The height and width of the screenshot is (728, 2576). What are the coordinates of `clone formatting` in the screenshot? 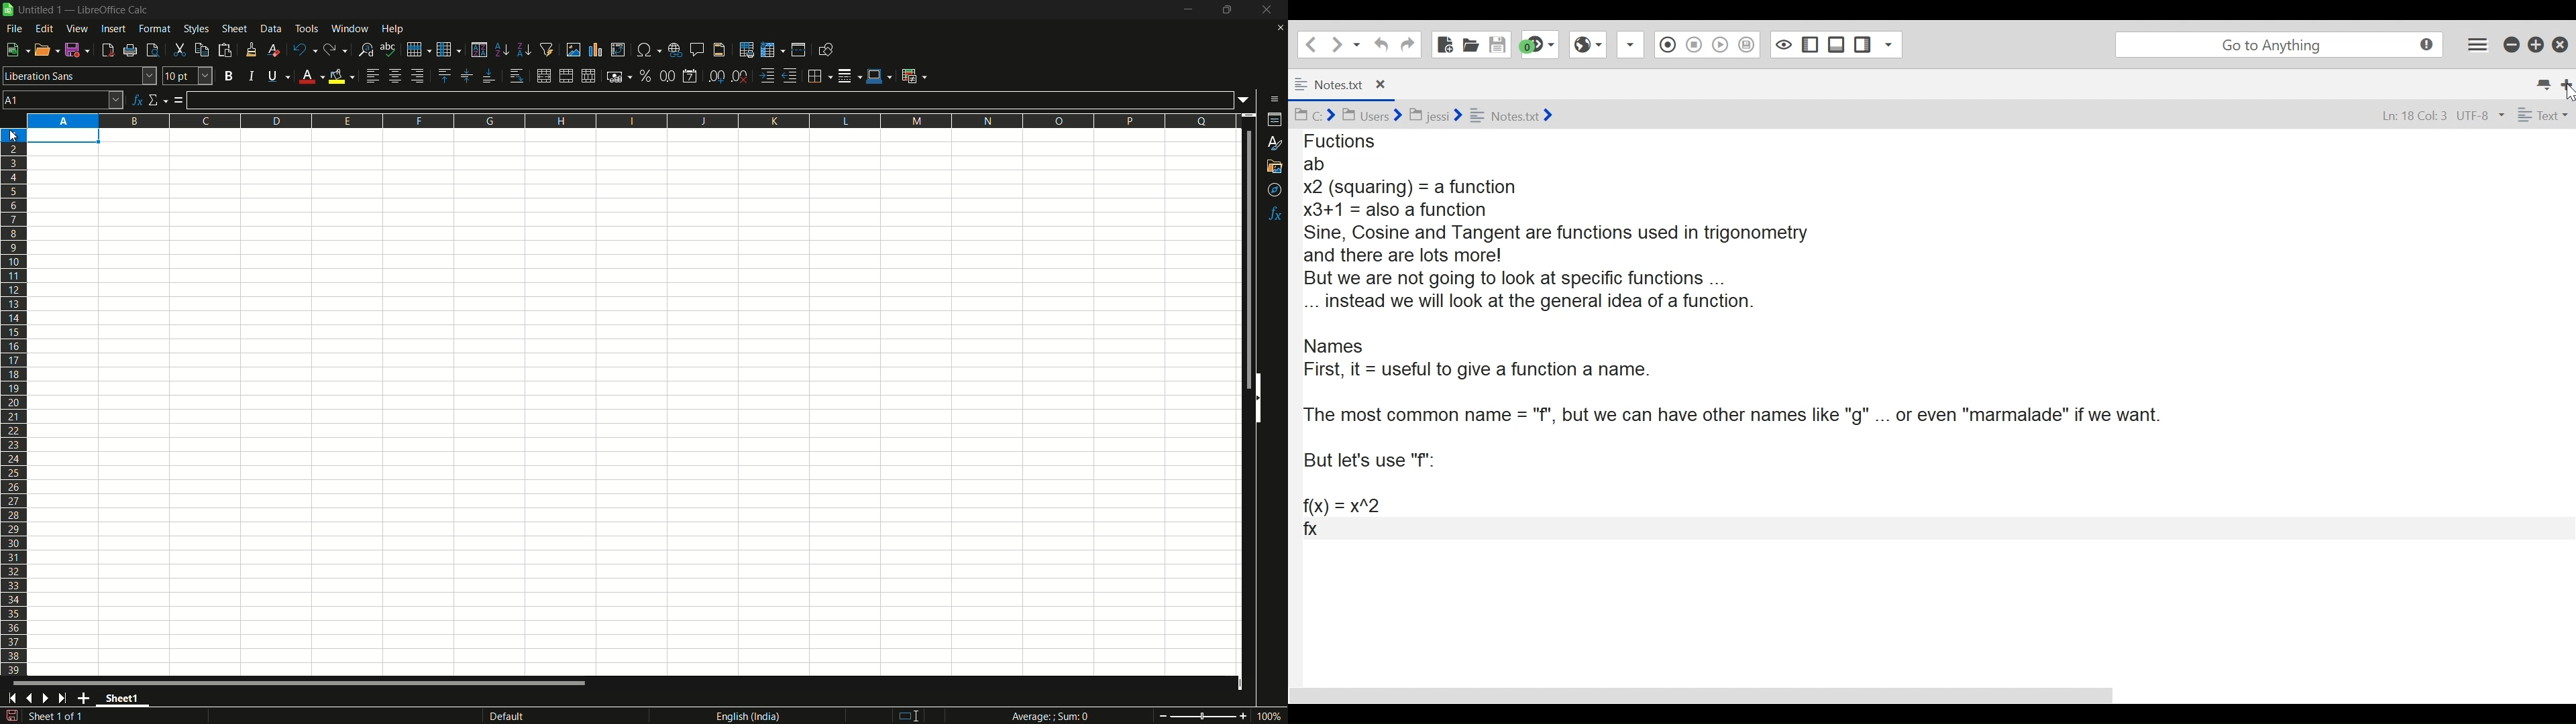 It's located at (251, 50).